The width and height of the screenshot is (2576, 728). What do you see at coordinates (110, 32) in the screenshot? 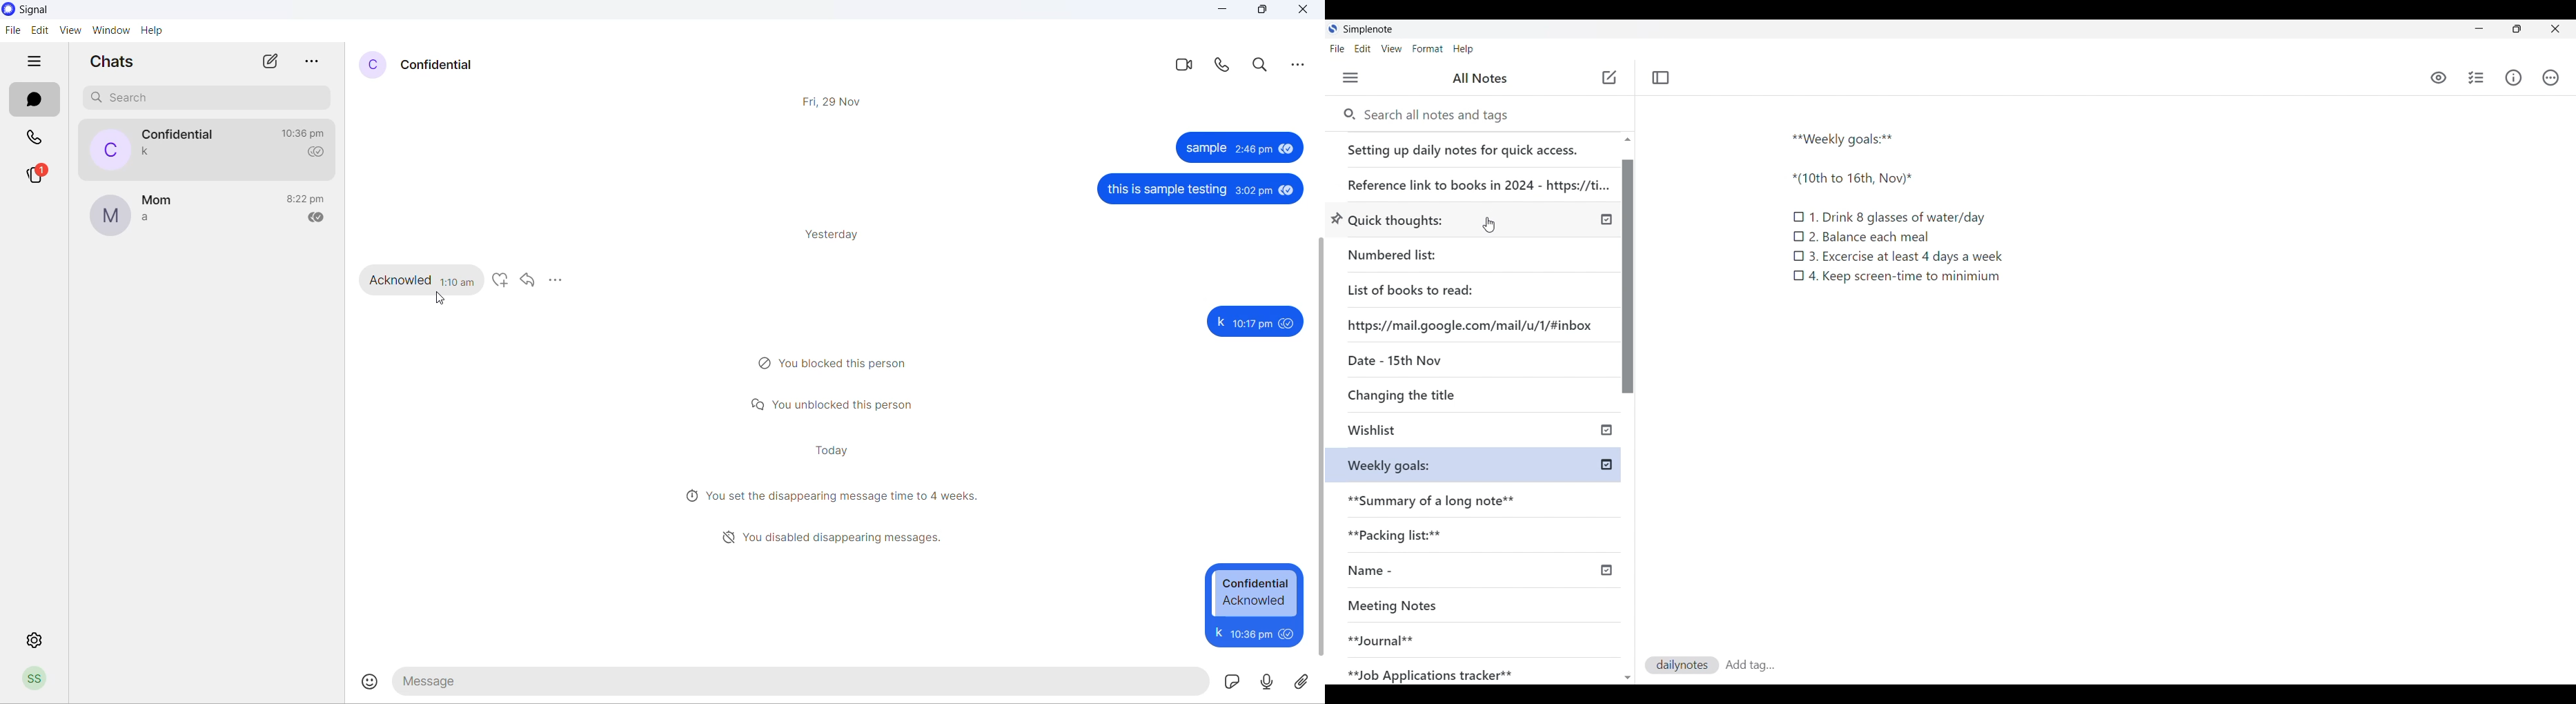
I see `window` at bounding box center [110, 32].